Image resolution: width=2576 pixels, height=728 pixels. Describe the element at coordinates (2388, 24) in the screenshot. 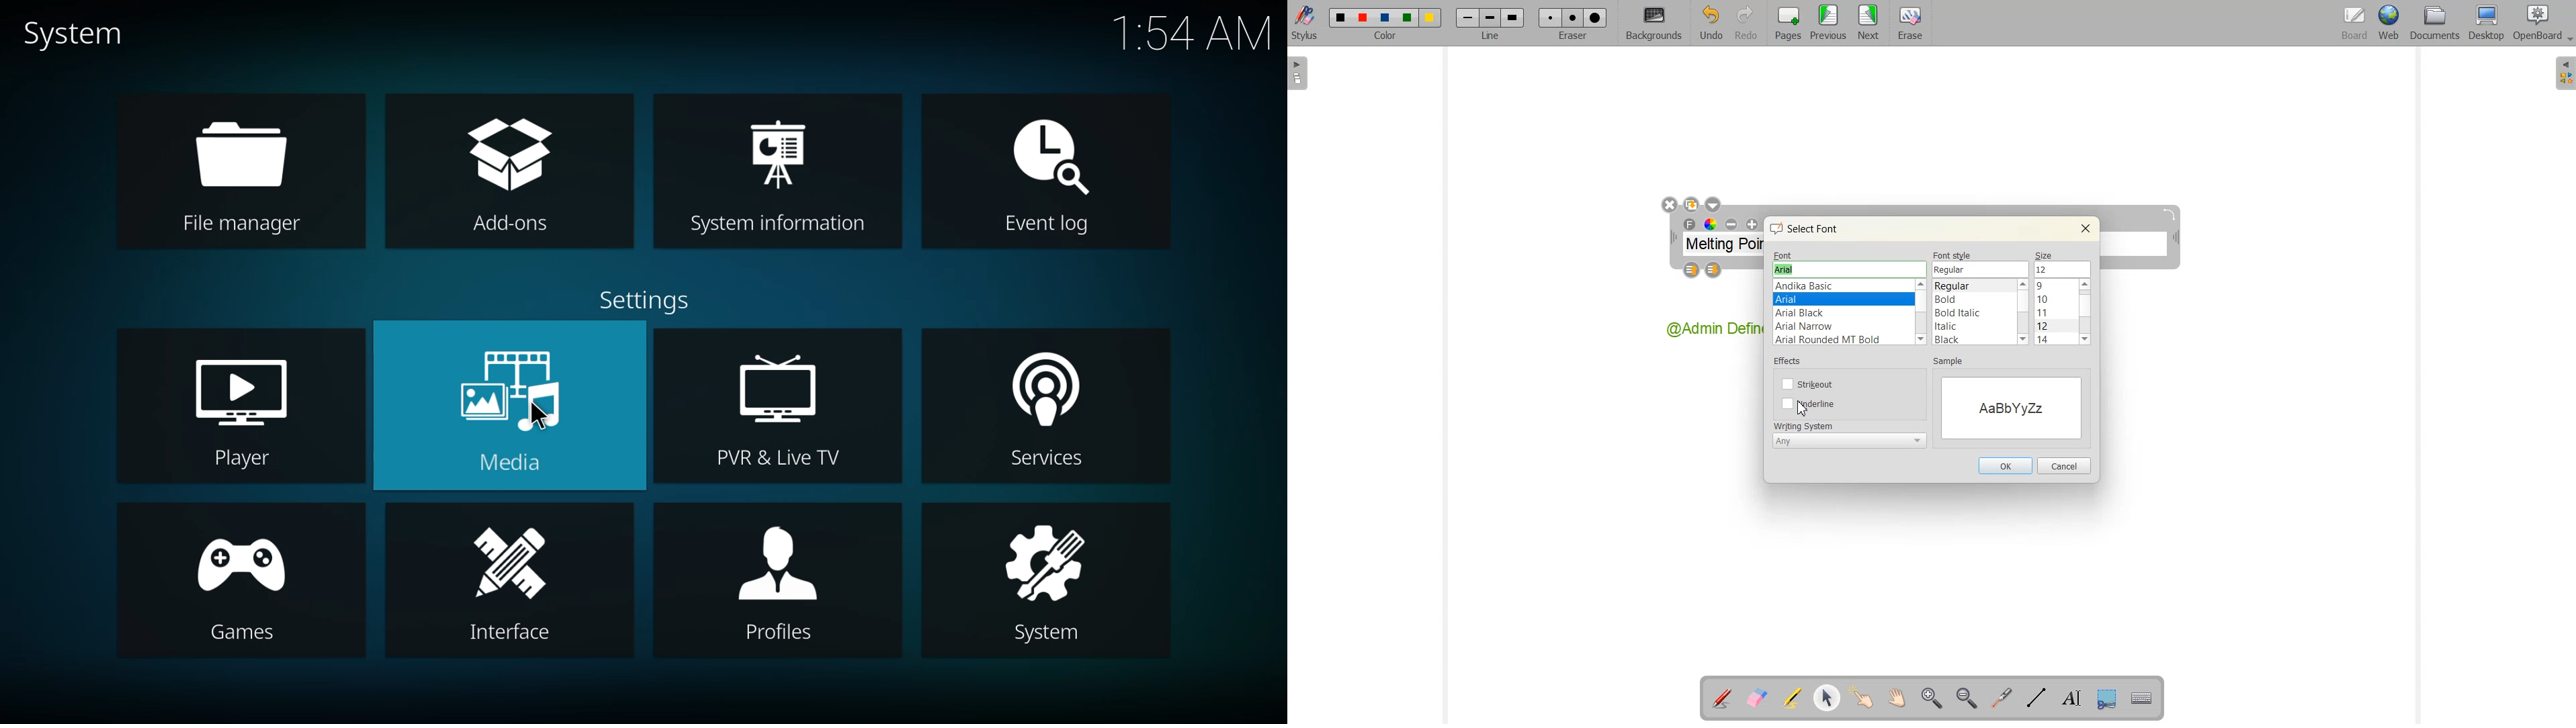

I see `Web` at that location.